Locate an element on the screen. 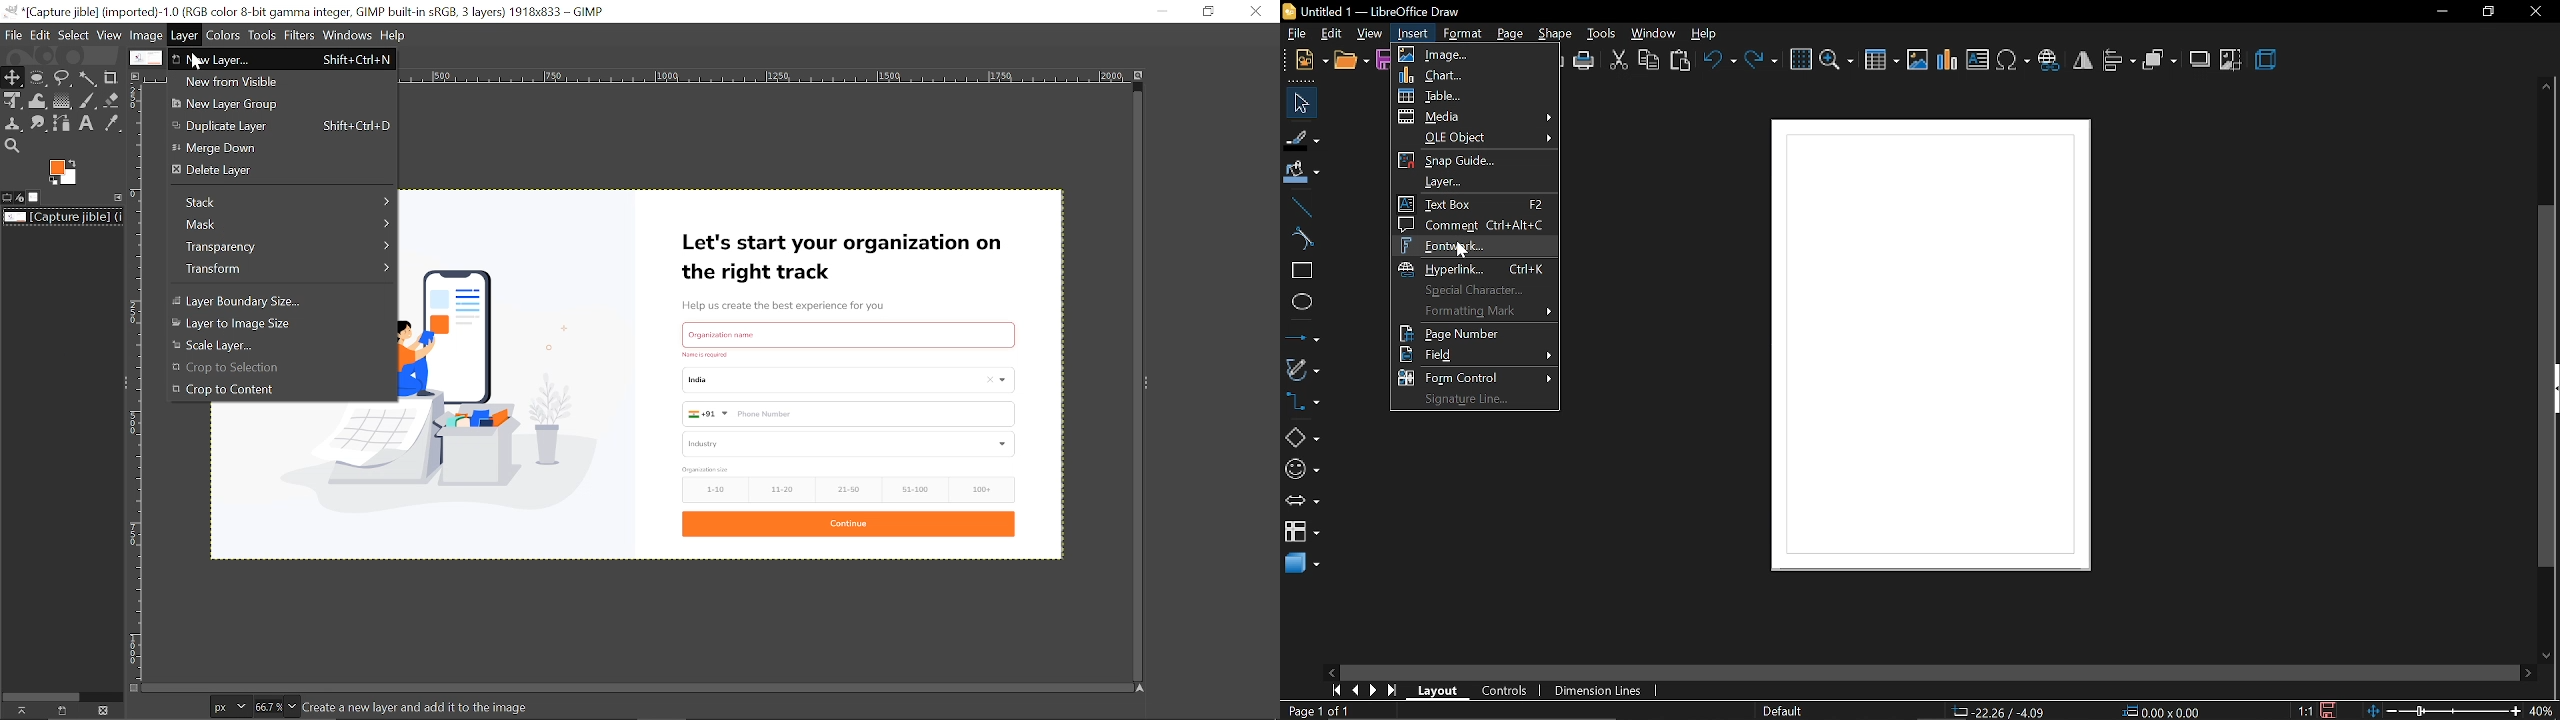 This screenshot has height=728, width=2576. 0.00x0.00 is located at coordinates (2166, 712).